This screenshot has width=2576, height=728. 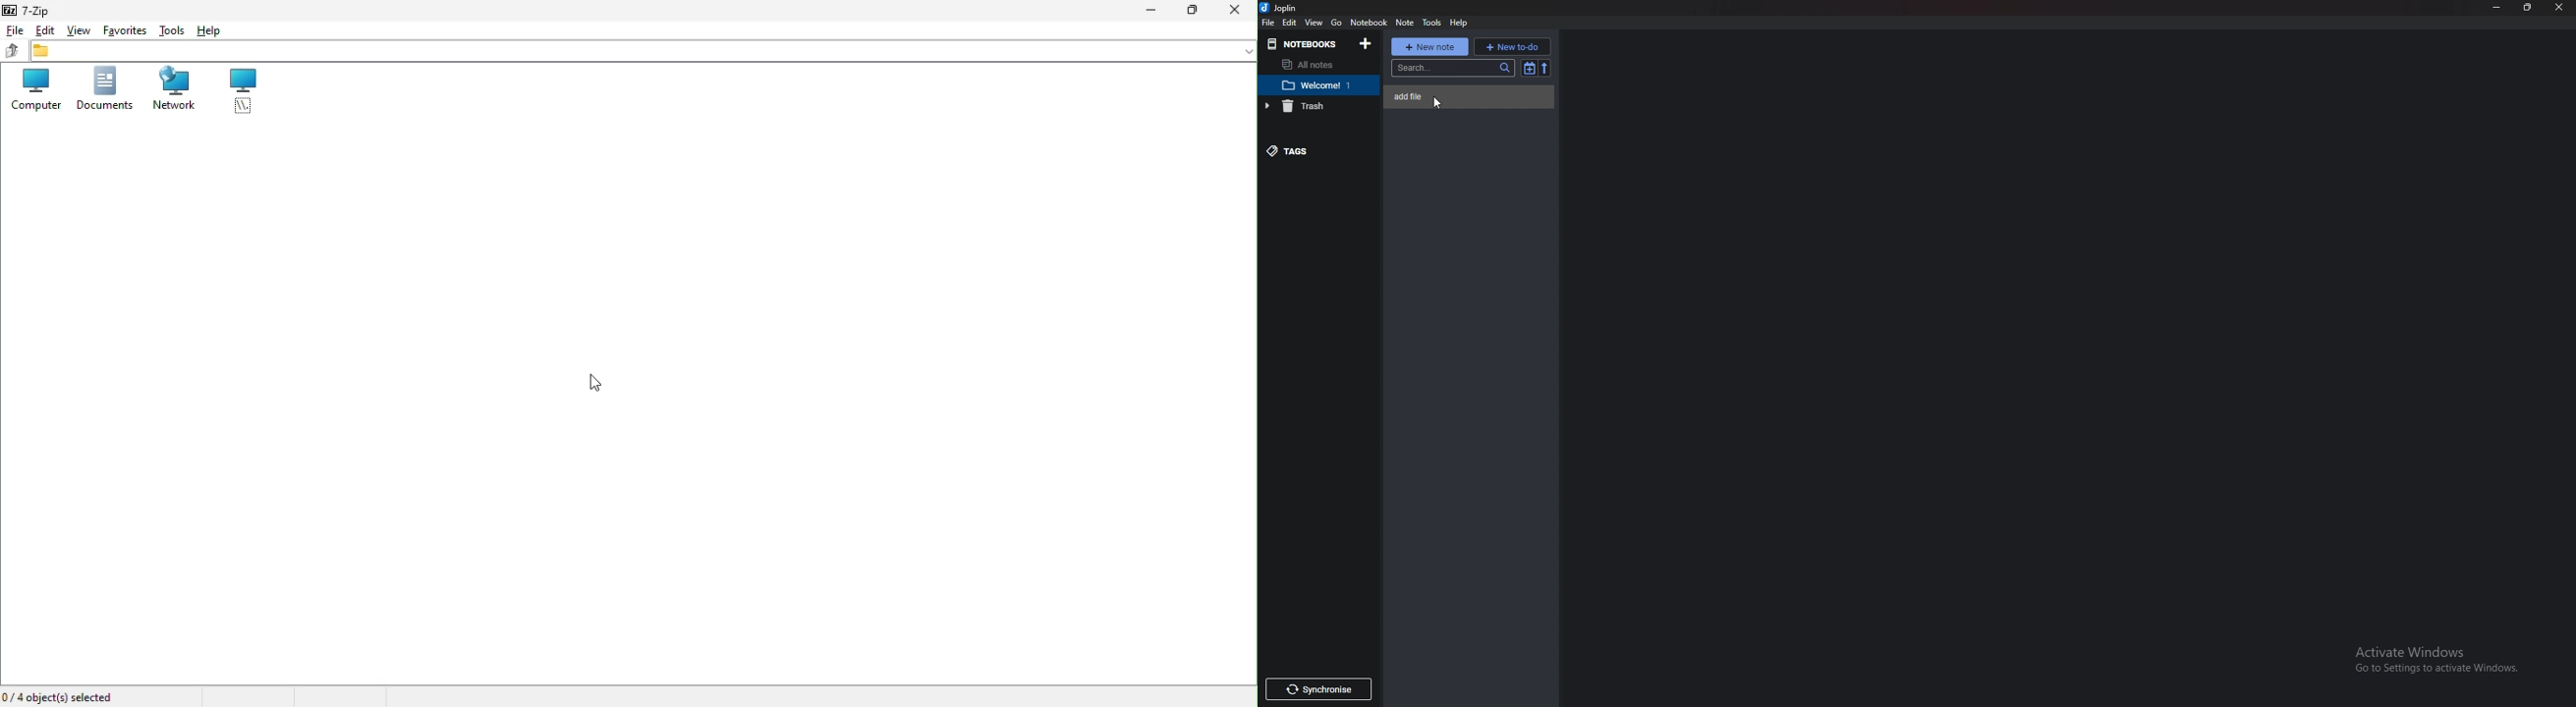 I want to click on cursor, so click(x=1440, y=106).